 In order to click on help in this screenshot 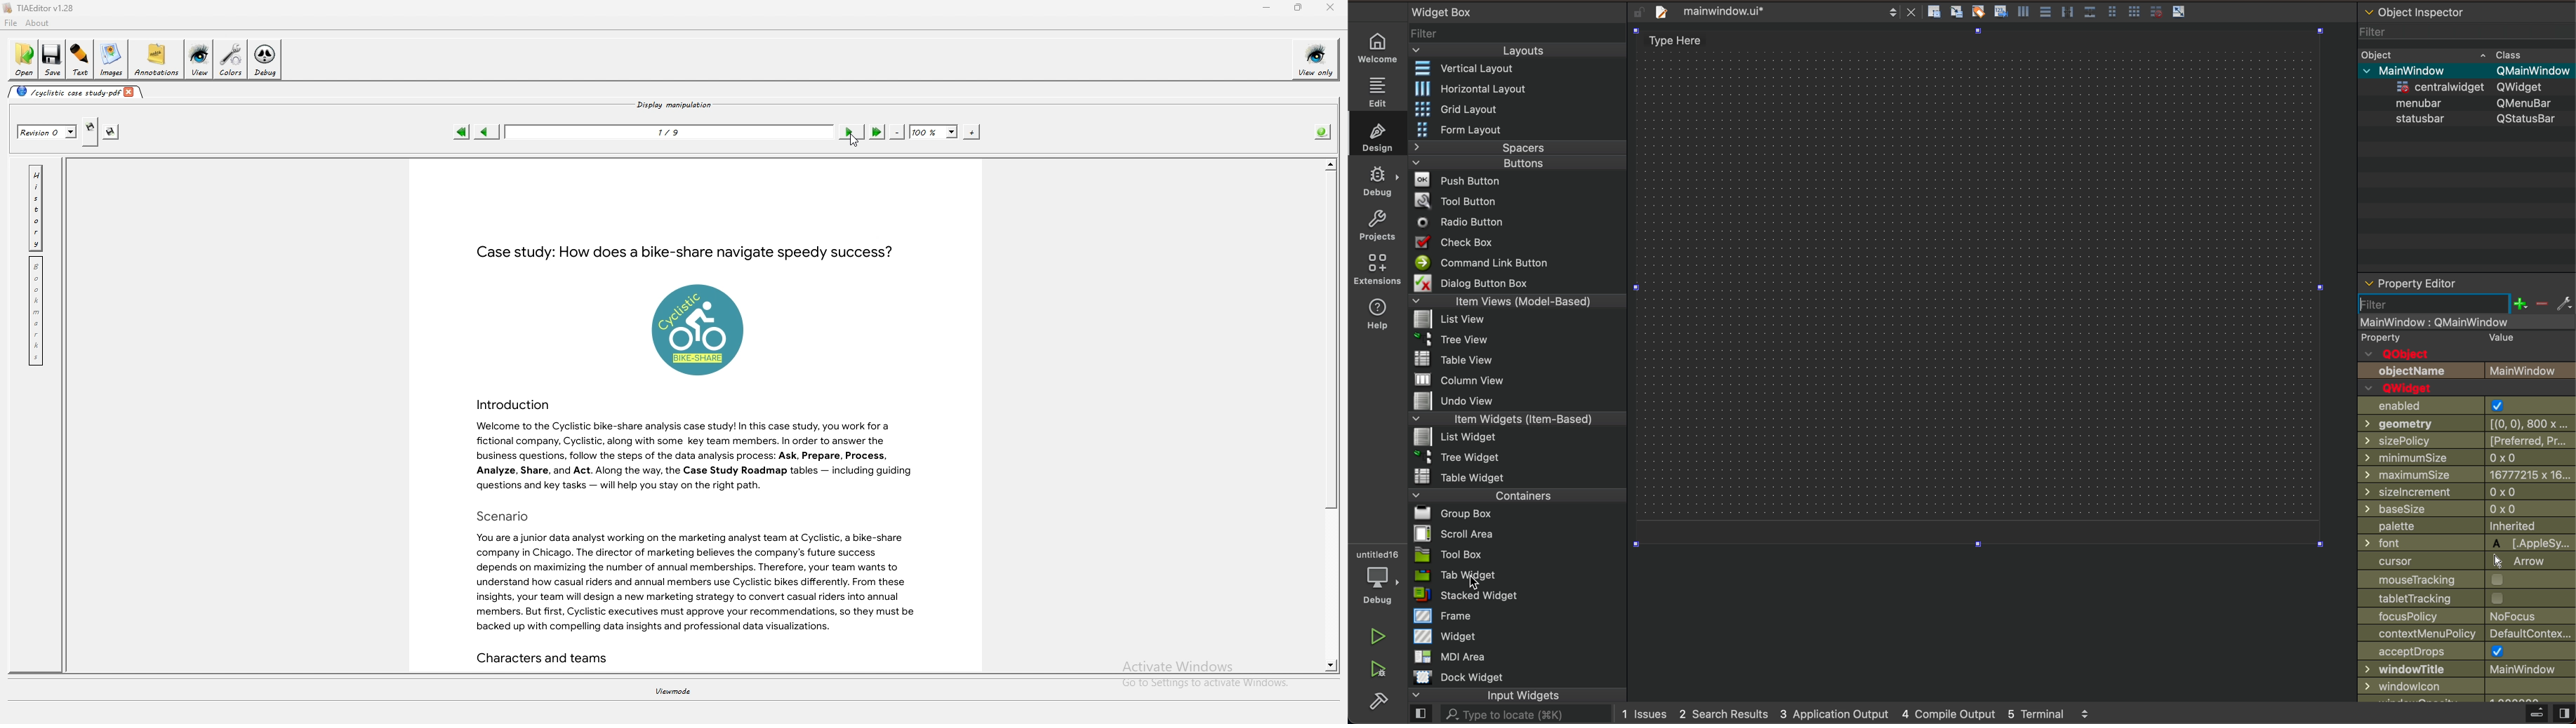, I will do `click(1379, 313)`.